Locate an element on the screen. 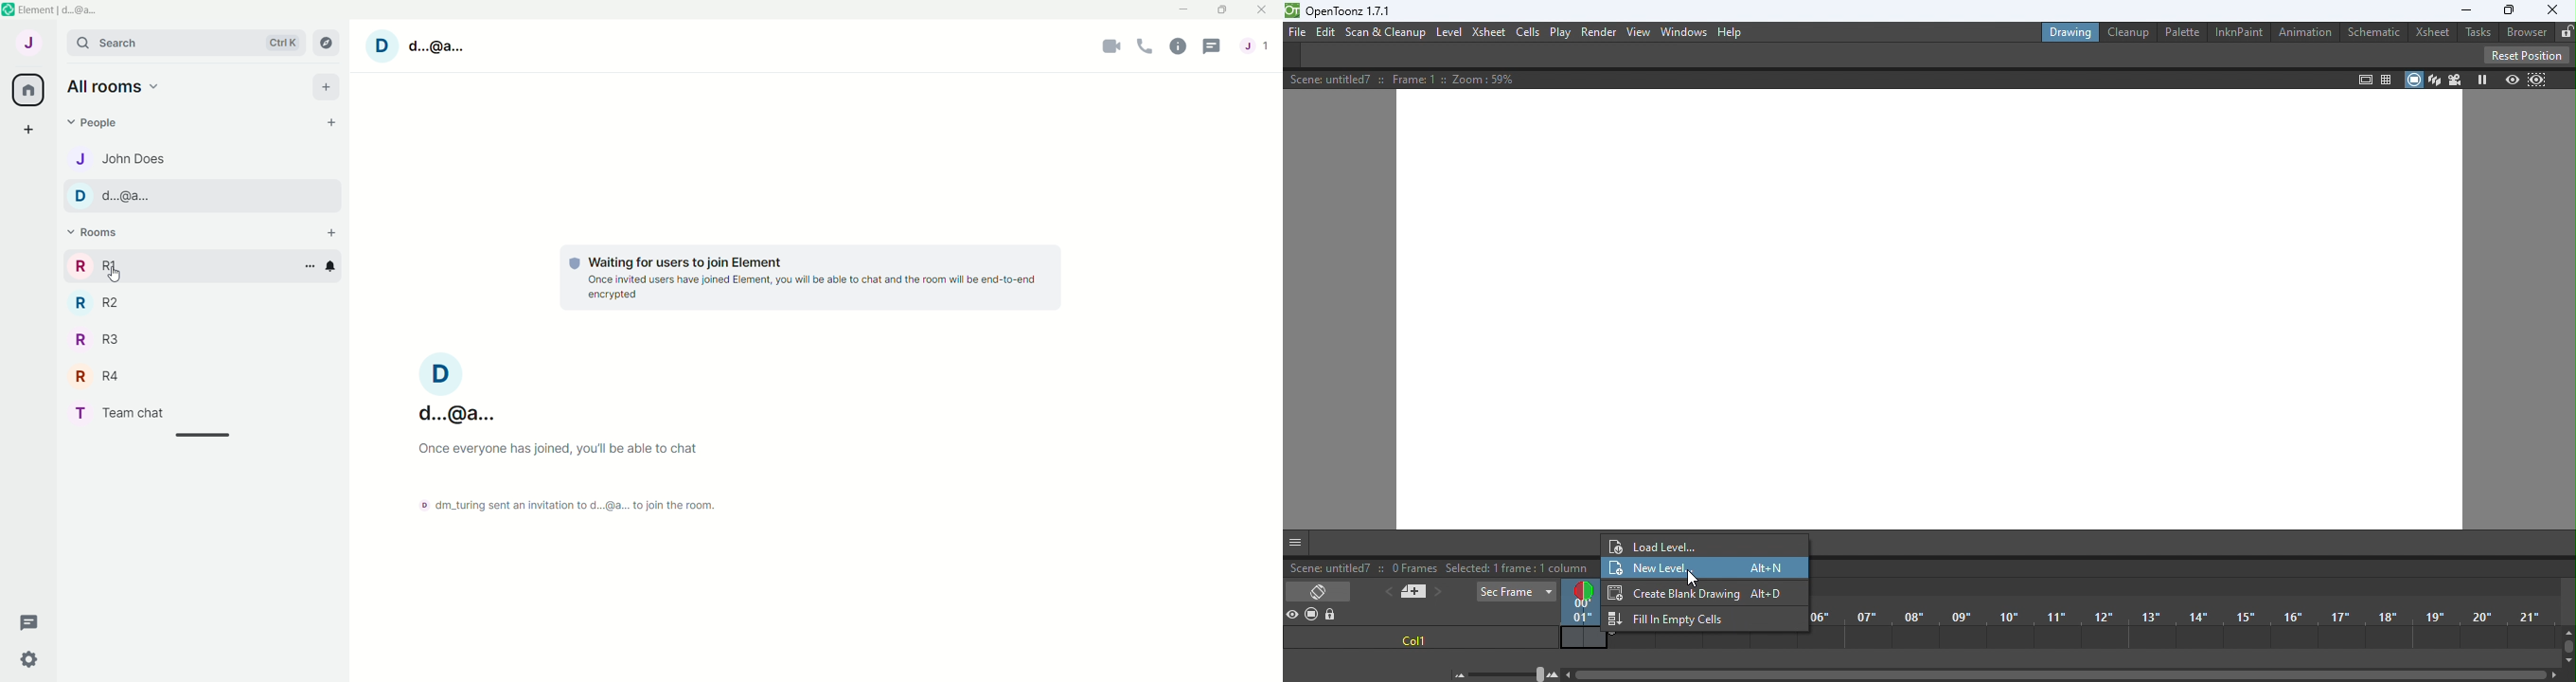 This screenshot has width=2576, height=700. New memo is located at coordinates (1412, 594).